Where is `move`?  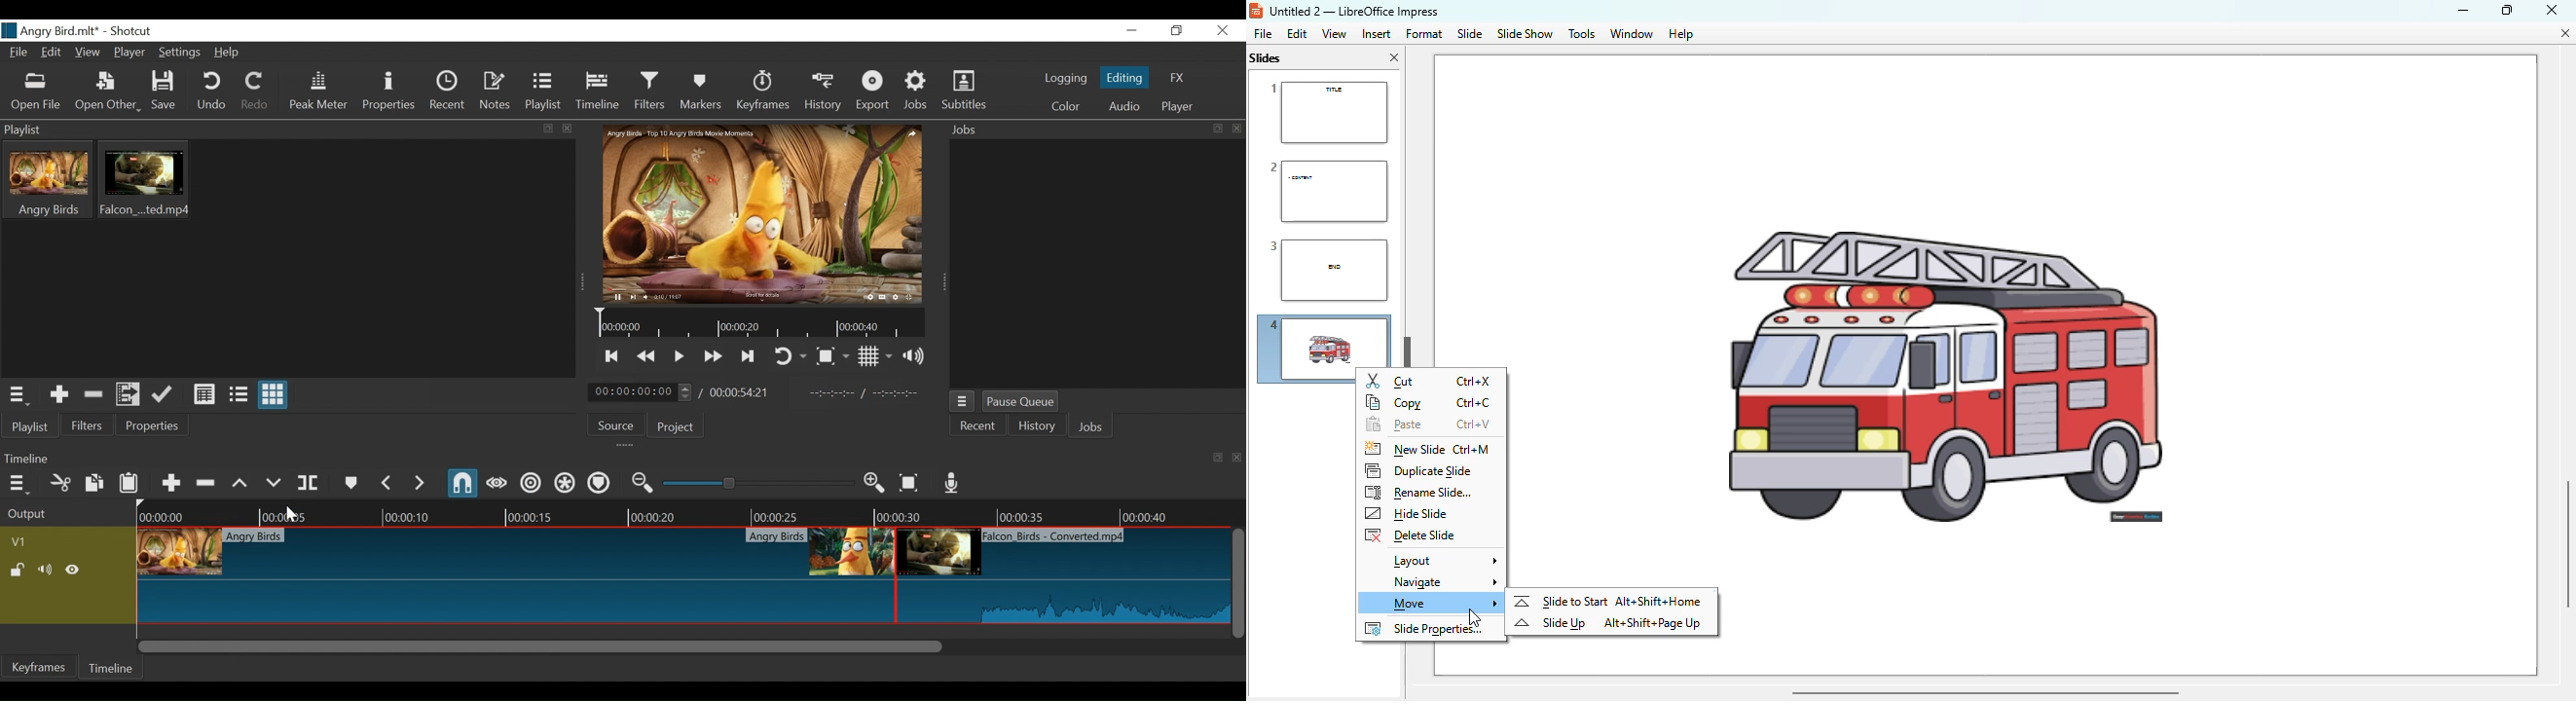 move is located at coordinates (1437, 604).